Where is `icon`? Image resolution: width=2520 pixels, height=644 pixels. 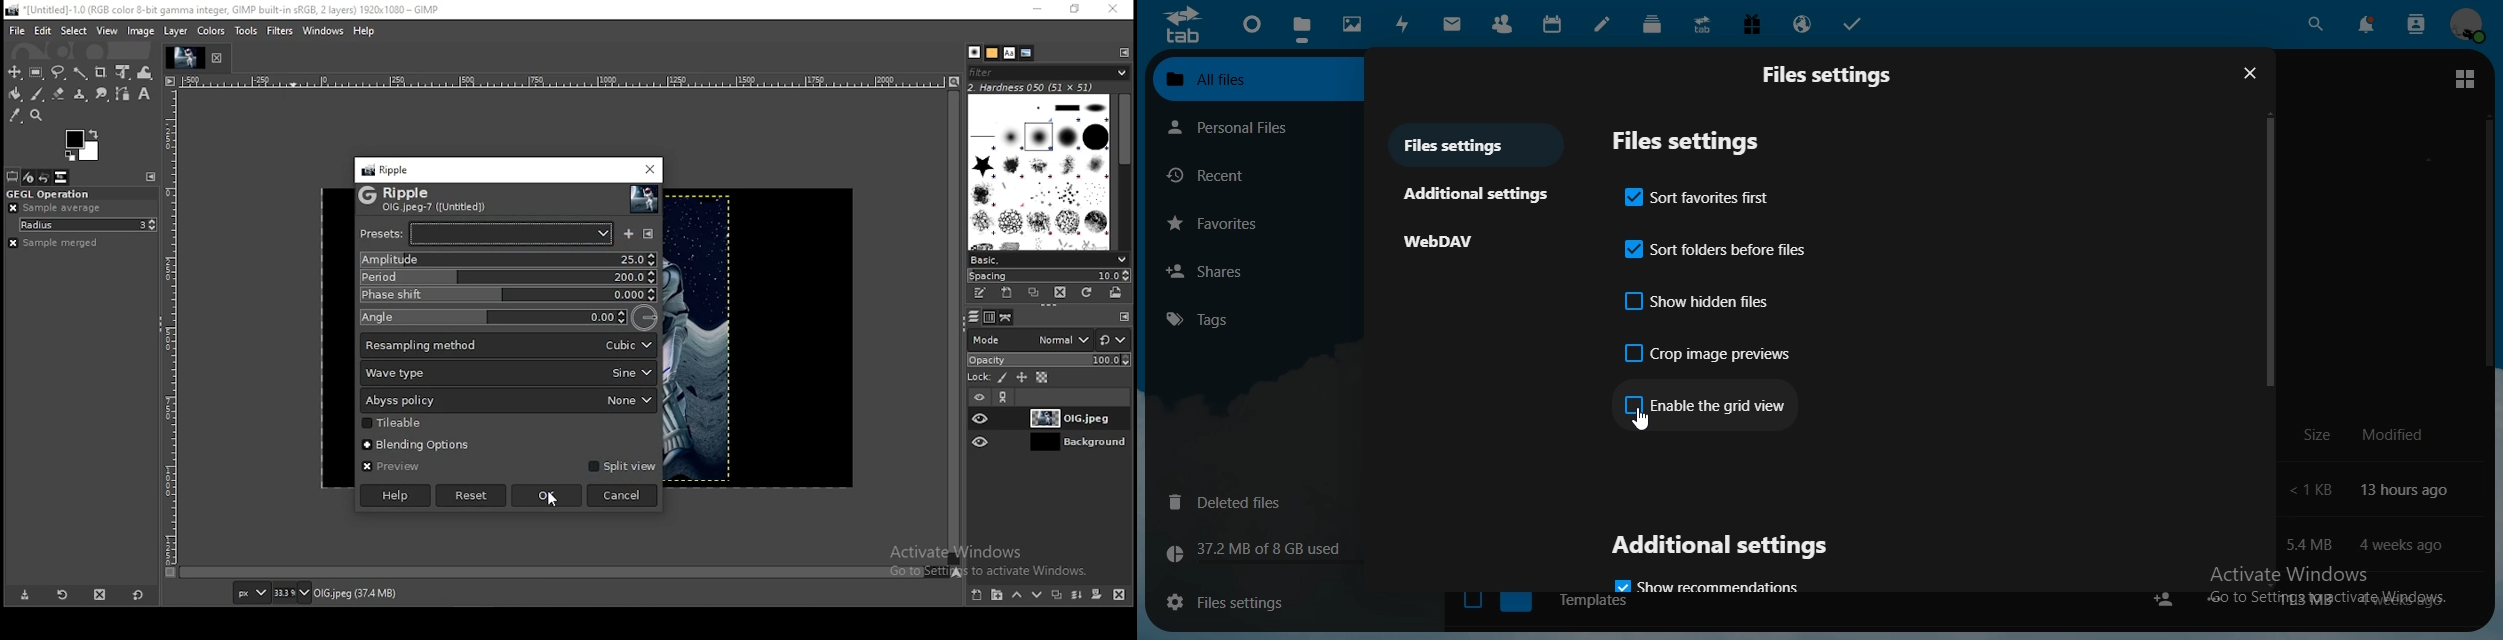 icon is located at coordinates (1182, 27).